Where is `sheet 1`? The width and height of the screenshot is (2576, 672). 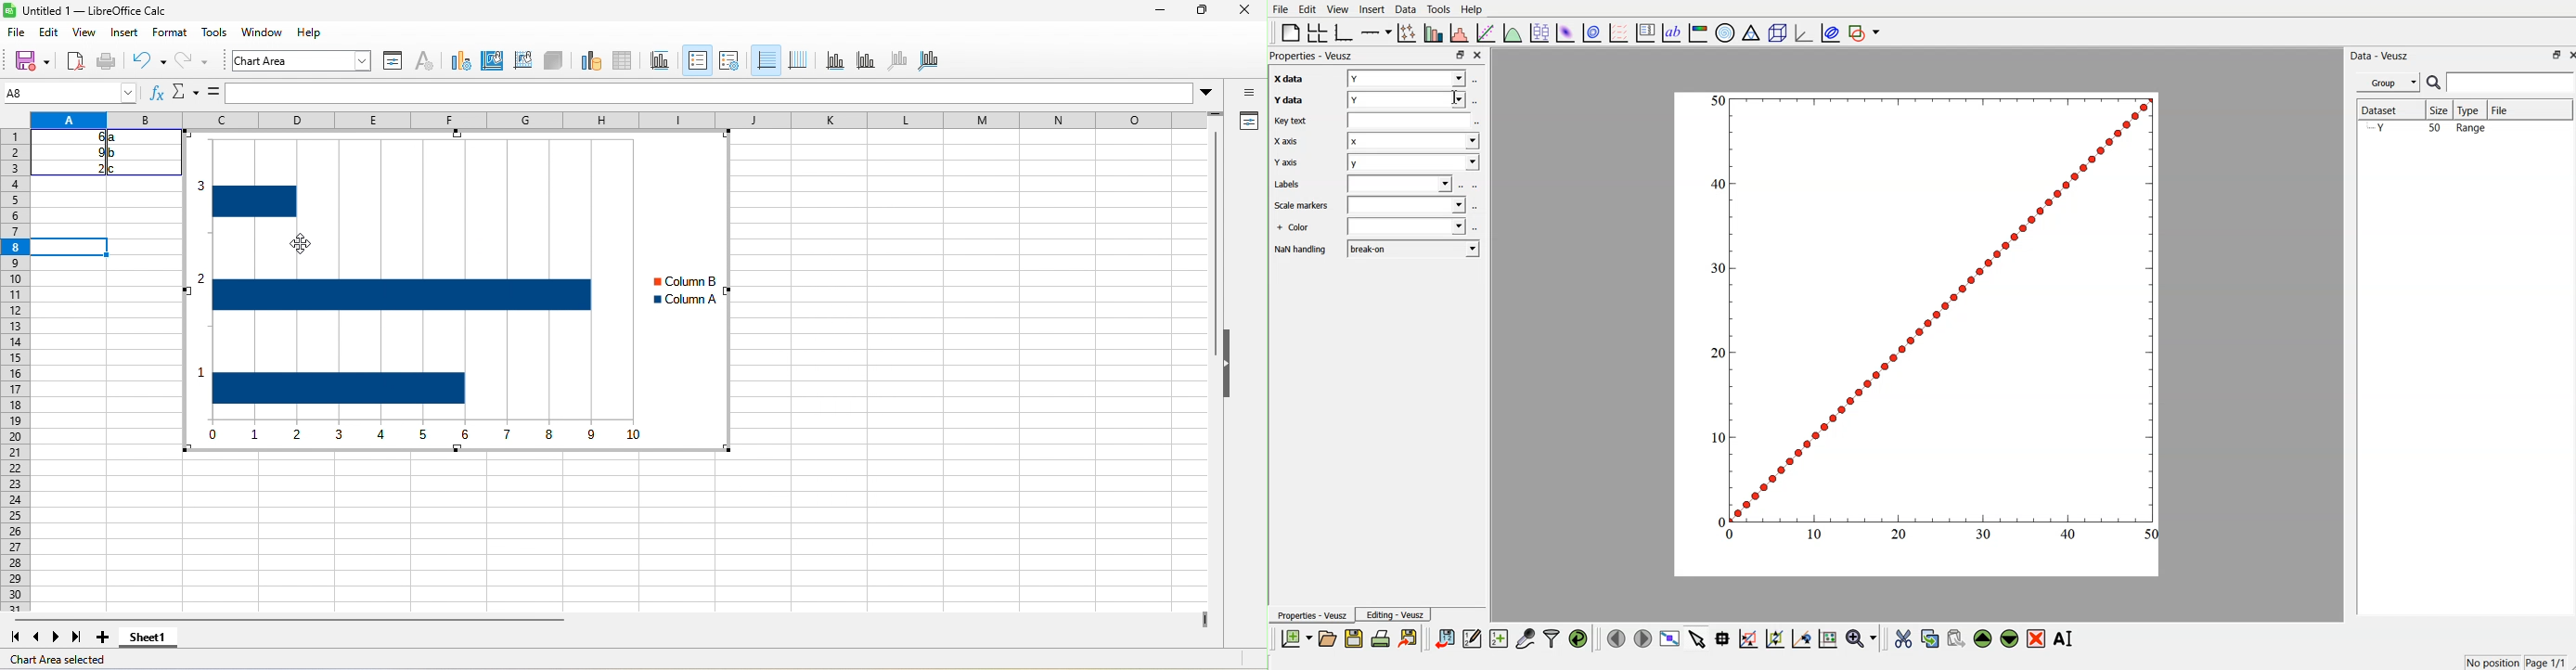
sheet 1 is located at coordinates (148, 636).